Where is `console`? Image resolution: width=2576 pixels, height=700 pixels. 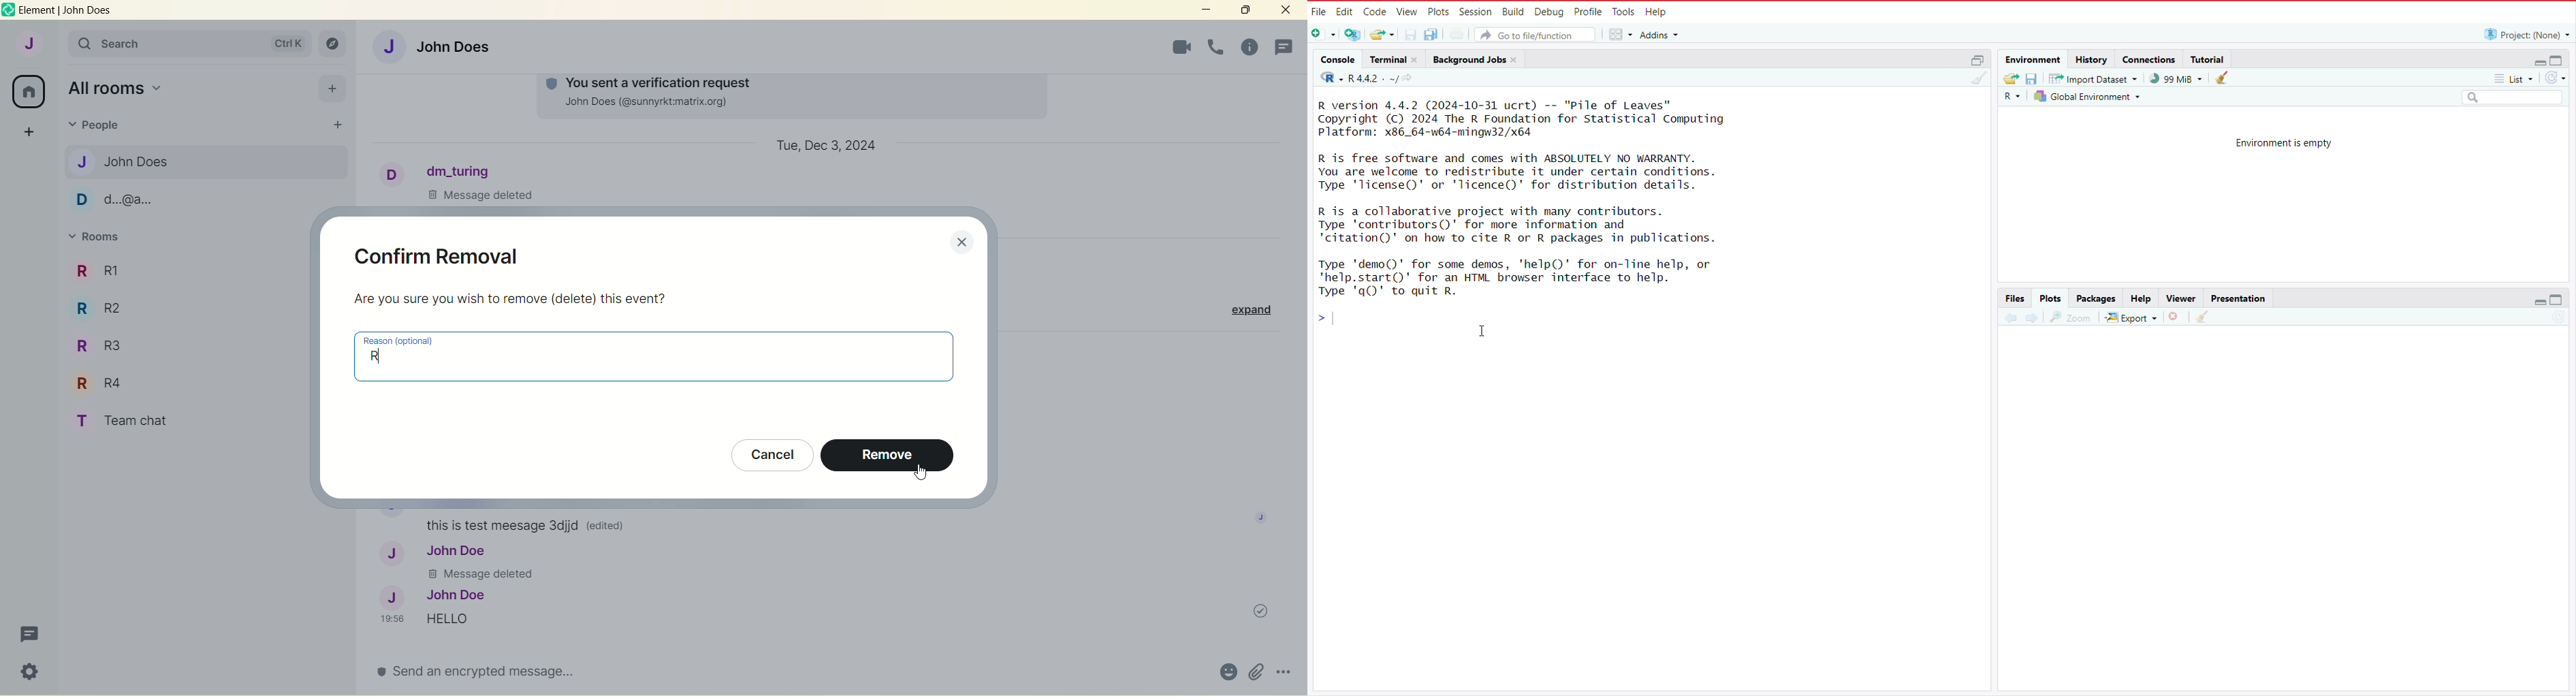 console is located at coordinates (1334, 58).